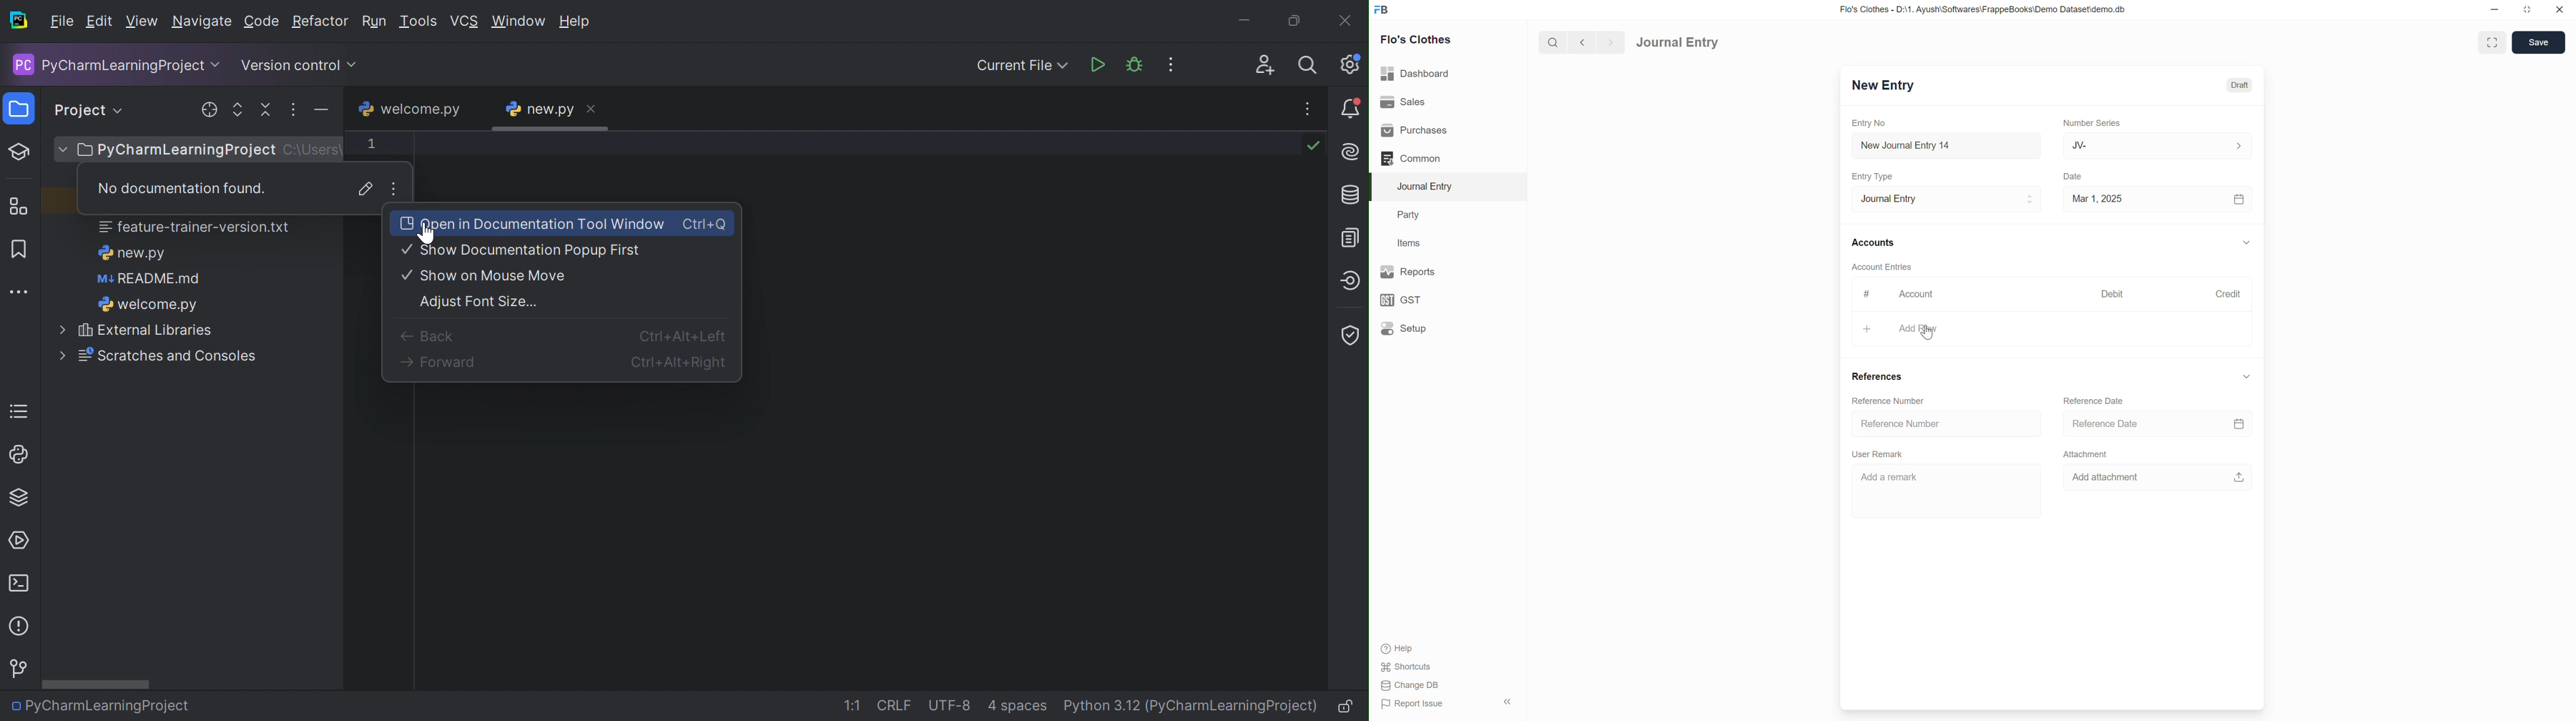 The height and width of the screenshot is (728, 2576). I want to click on Flo's Clothes - D:\1. Ayush\Softwares\FrappeBooks\Demo Dataset\demo.db, so click(1986, 9).